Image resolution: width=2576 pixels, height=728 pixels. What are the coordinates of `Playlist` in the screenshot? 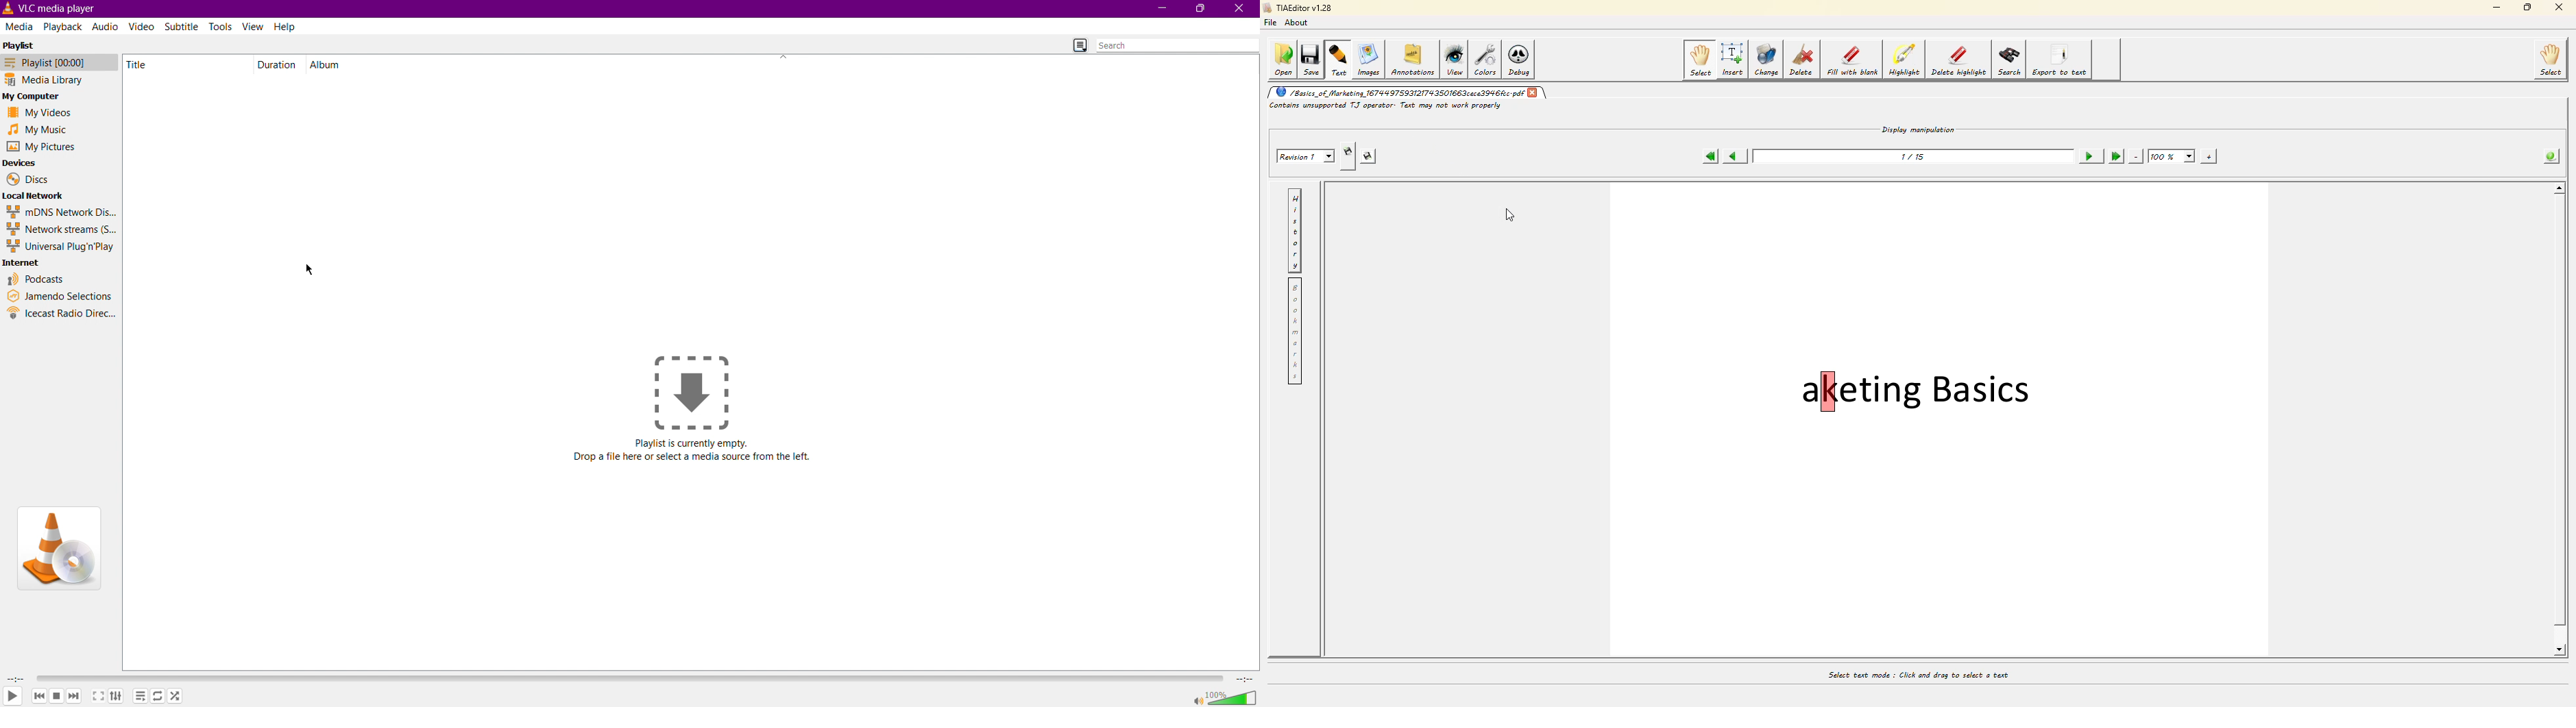 It's located at (141, 695).